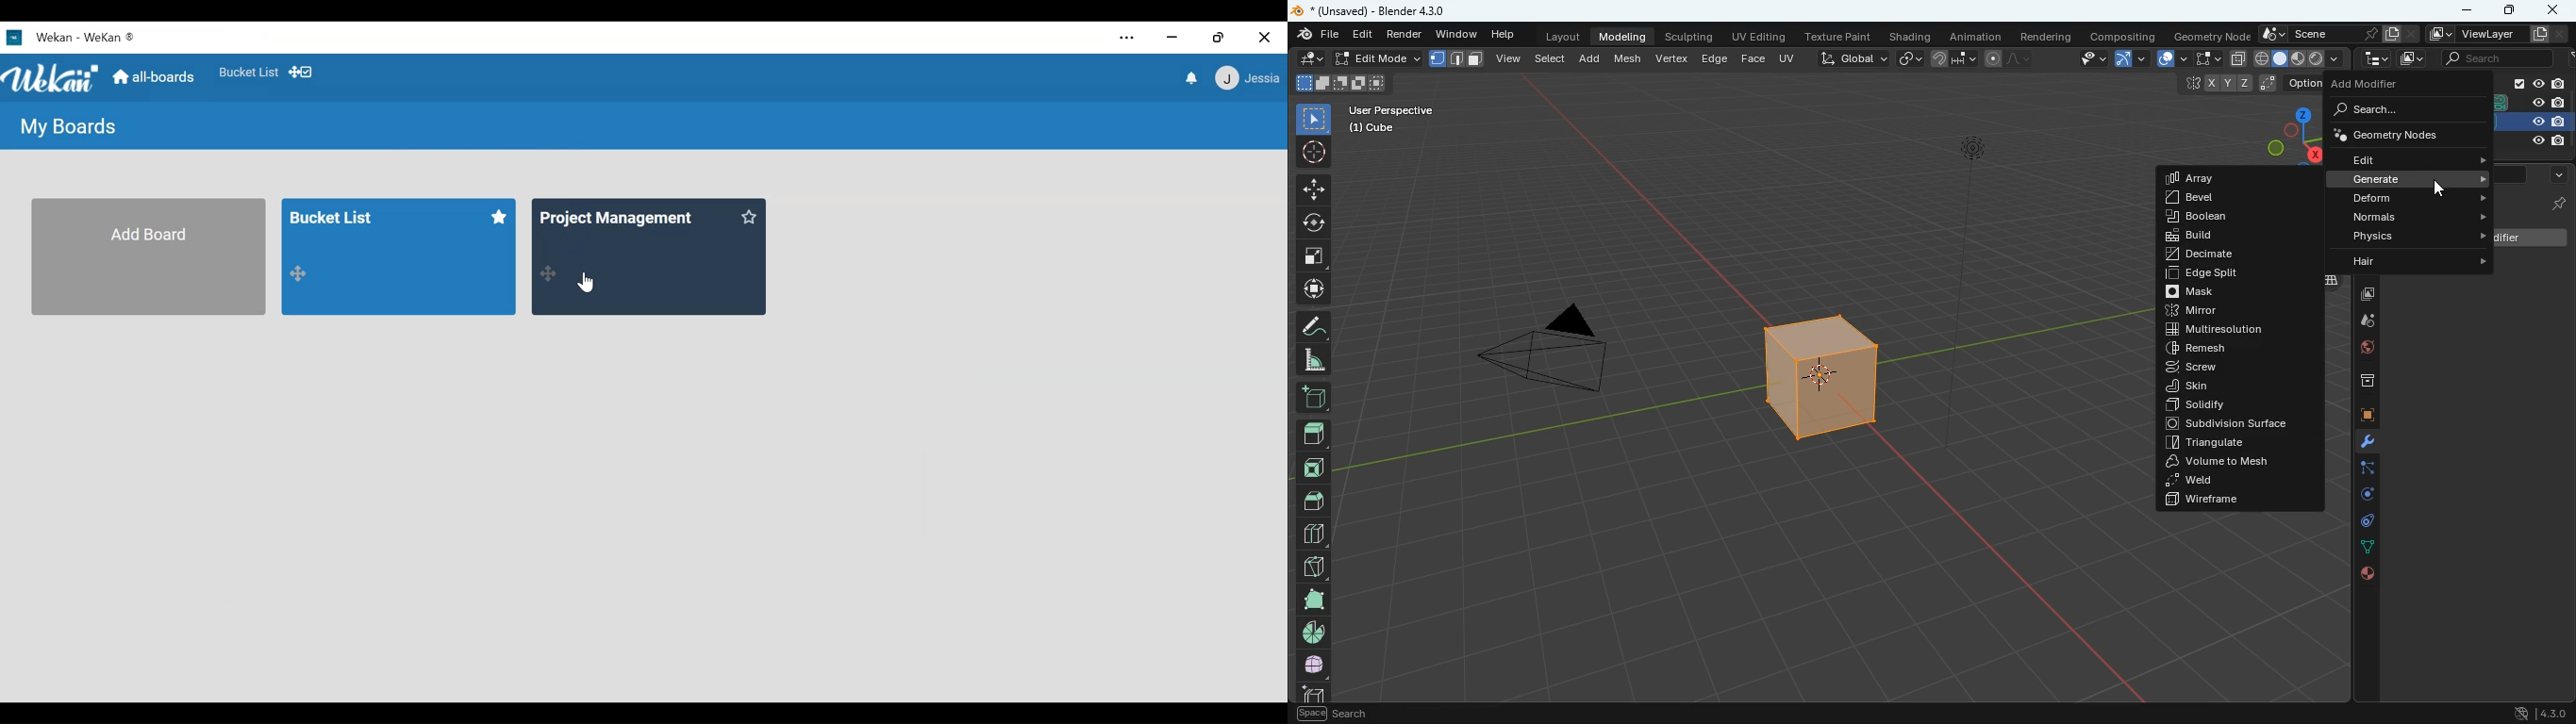 This screenshot has width=2576, height=728. I want to click on cube, so click(1841, 377).